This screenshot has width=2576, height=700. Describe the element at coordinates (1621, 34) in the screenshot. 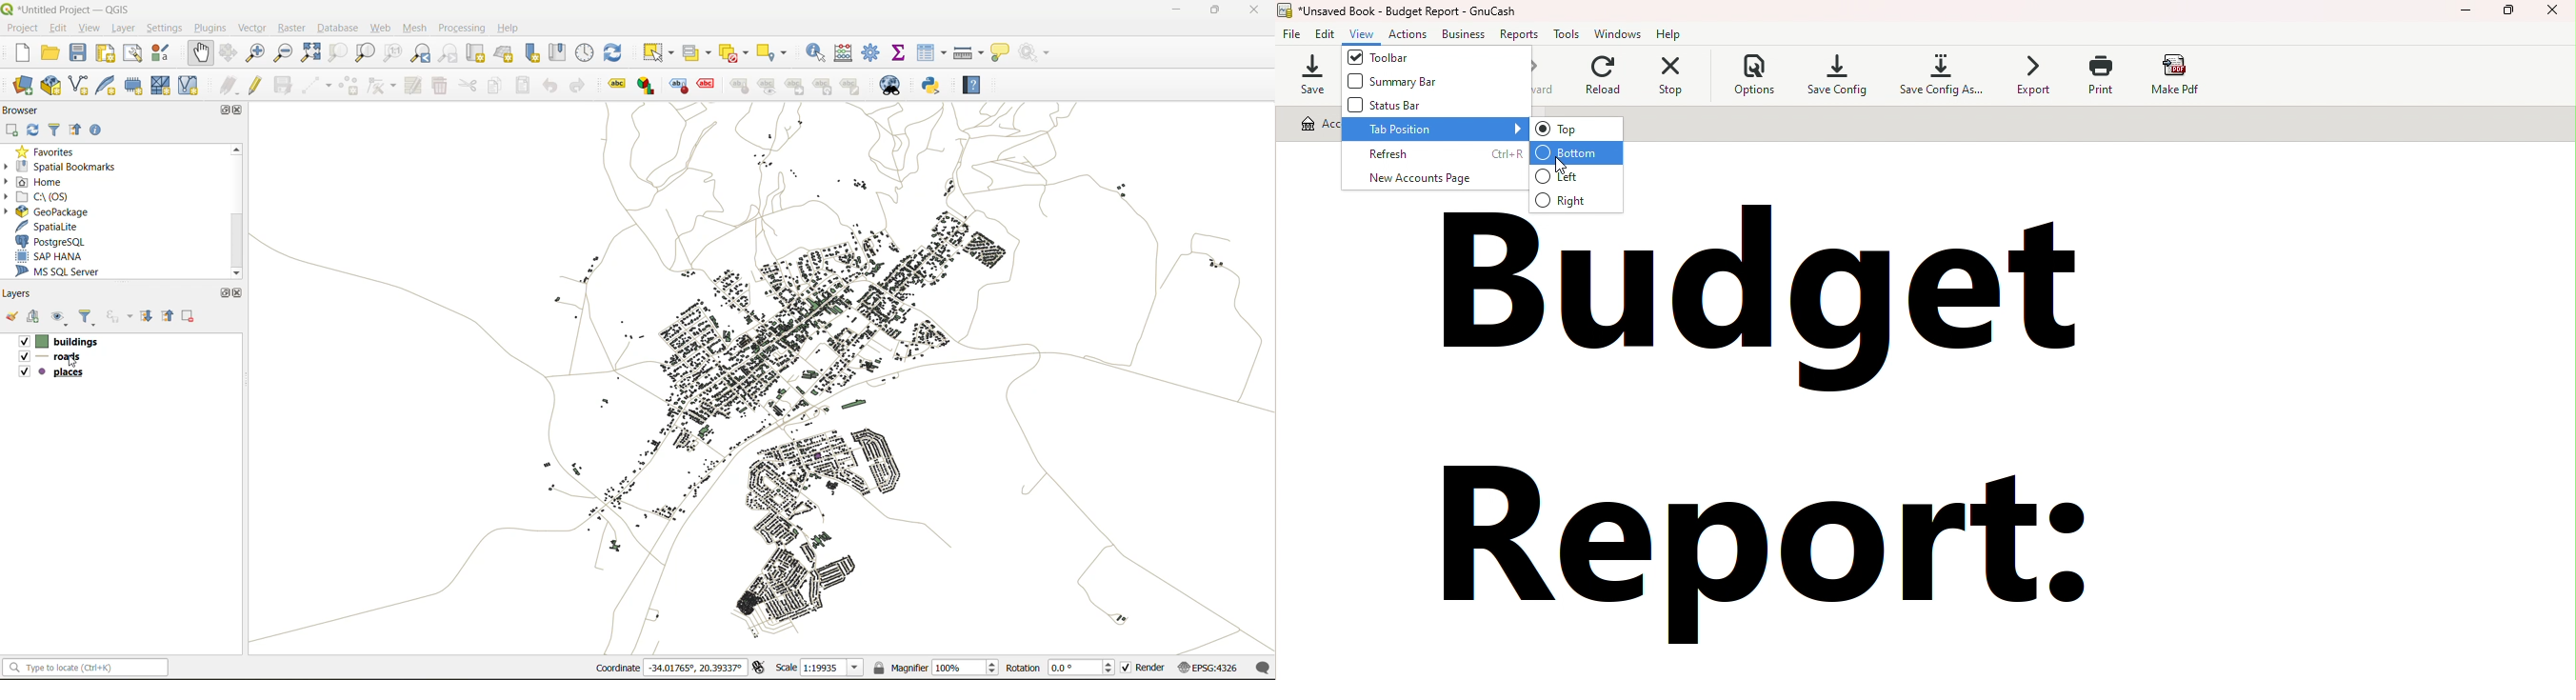

I see `Windows` at that location.